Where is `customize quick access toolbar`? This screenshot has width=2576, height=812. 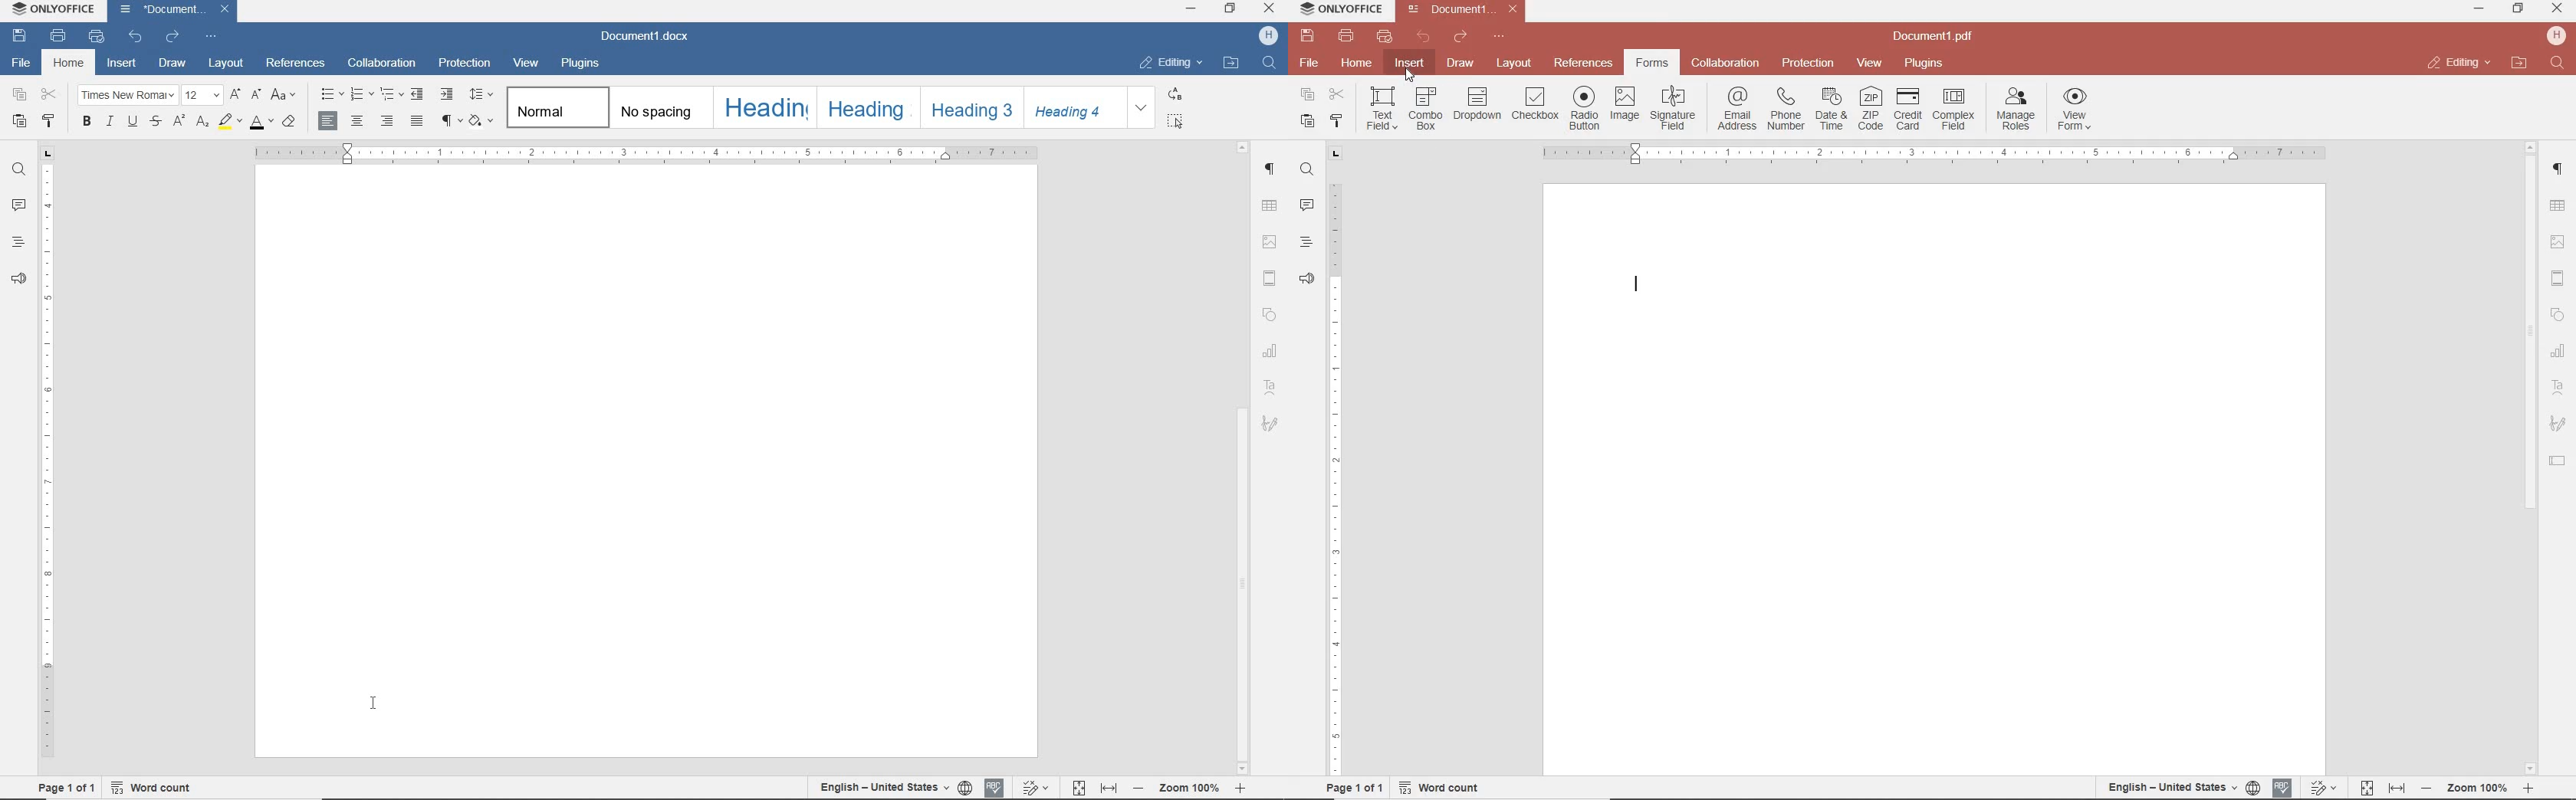
customize quick access toolbar is located at coordinates (211, 37).